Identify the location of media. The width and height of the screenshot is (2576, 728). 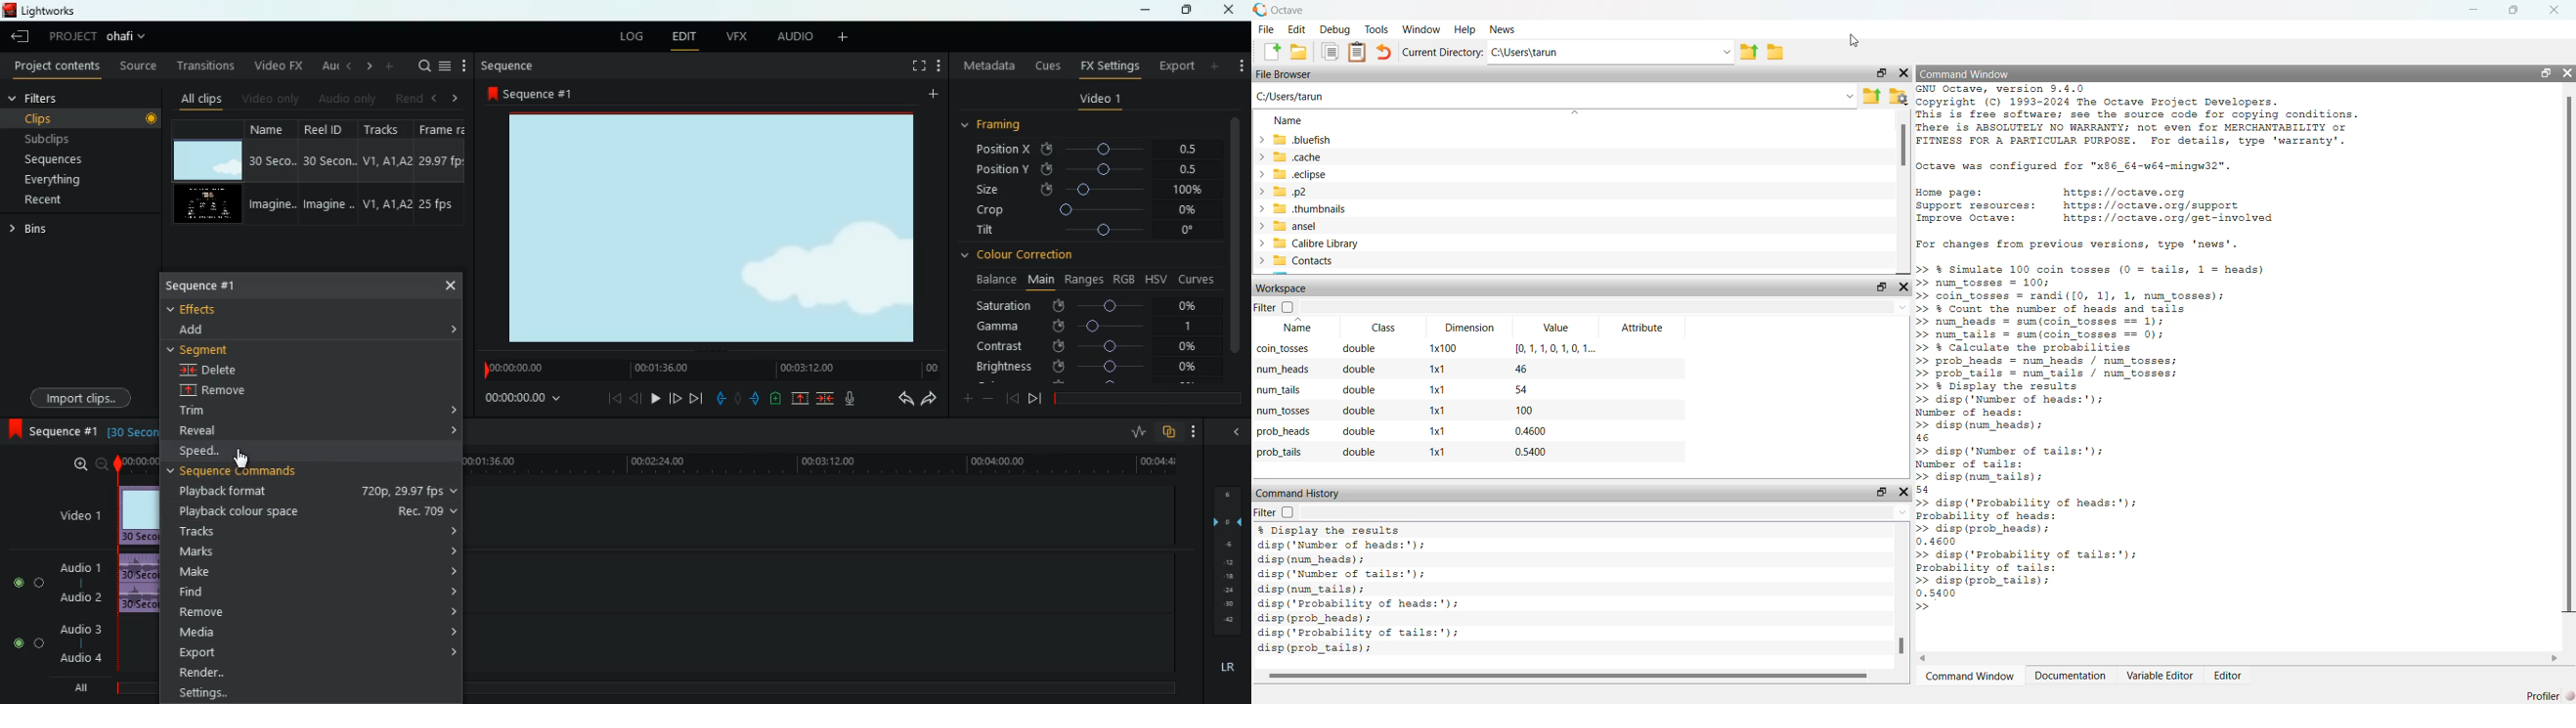
(235, 635).